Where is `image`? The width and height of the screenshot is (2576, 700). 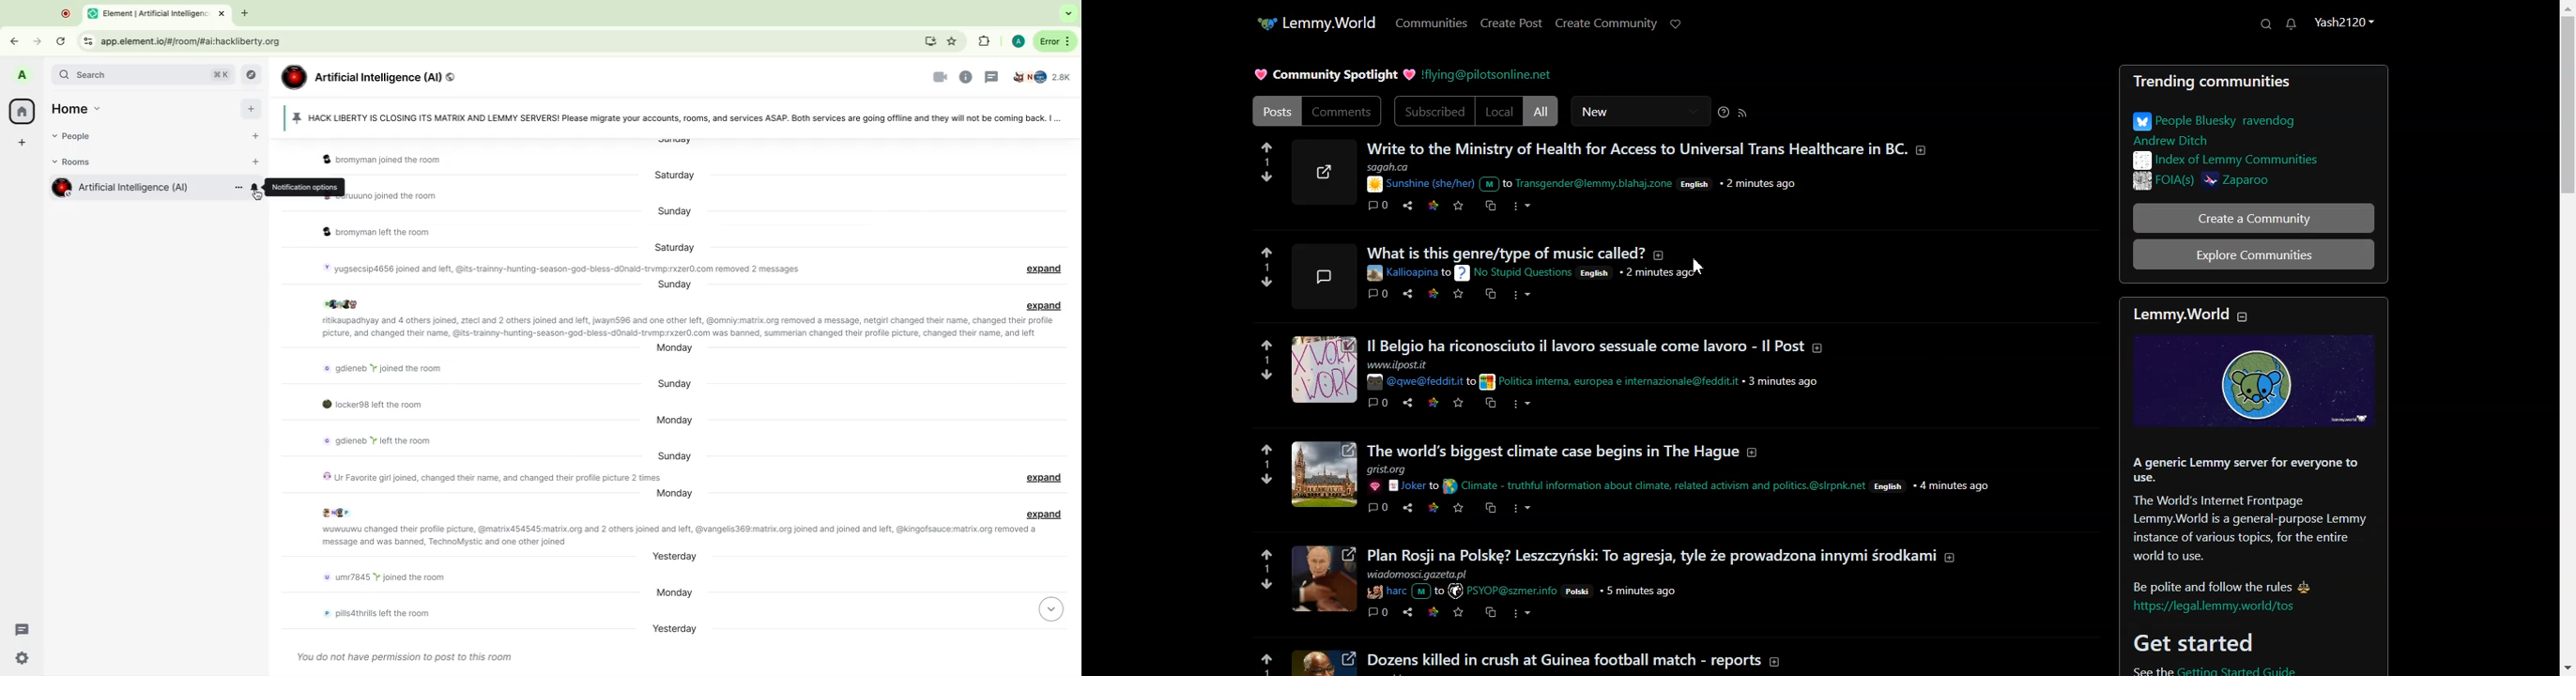
image is located at coordinates (1324, 368).